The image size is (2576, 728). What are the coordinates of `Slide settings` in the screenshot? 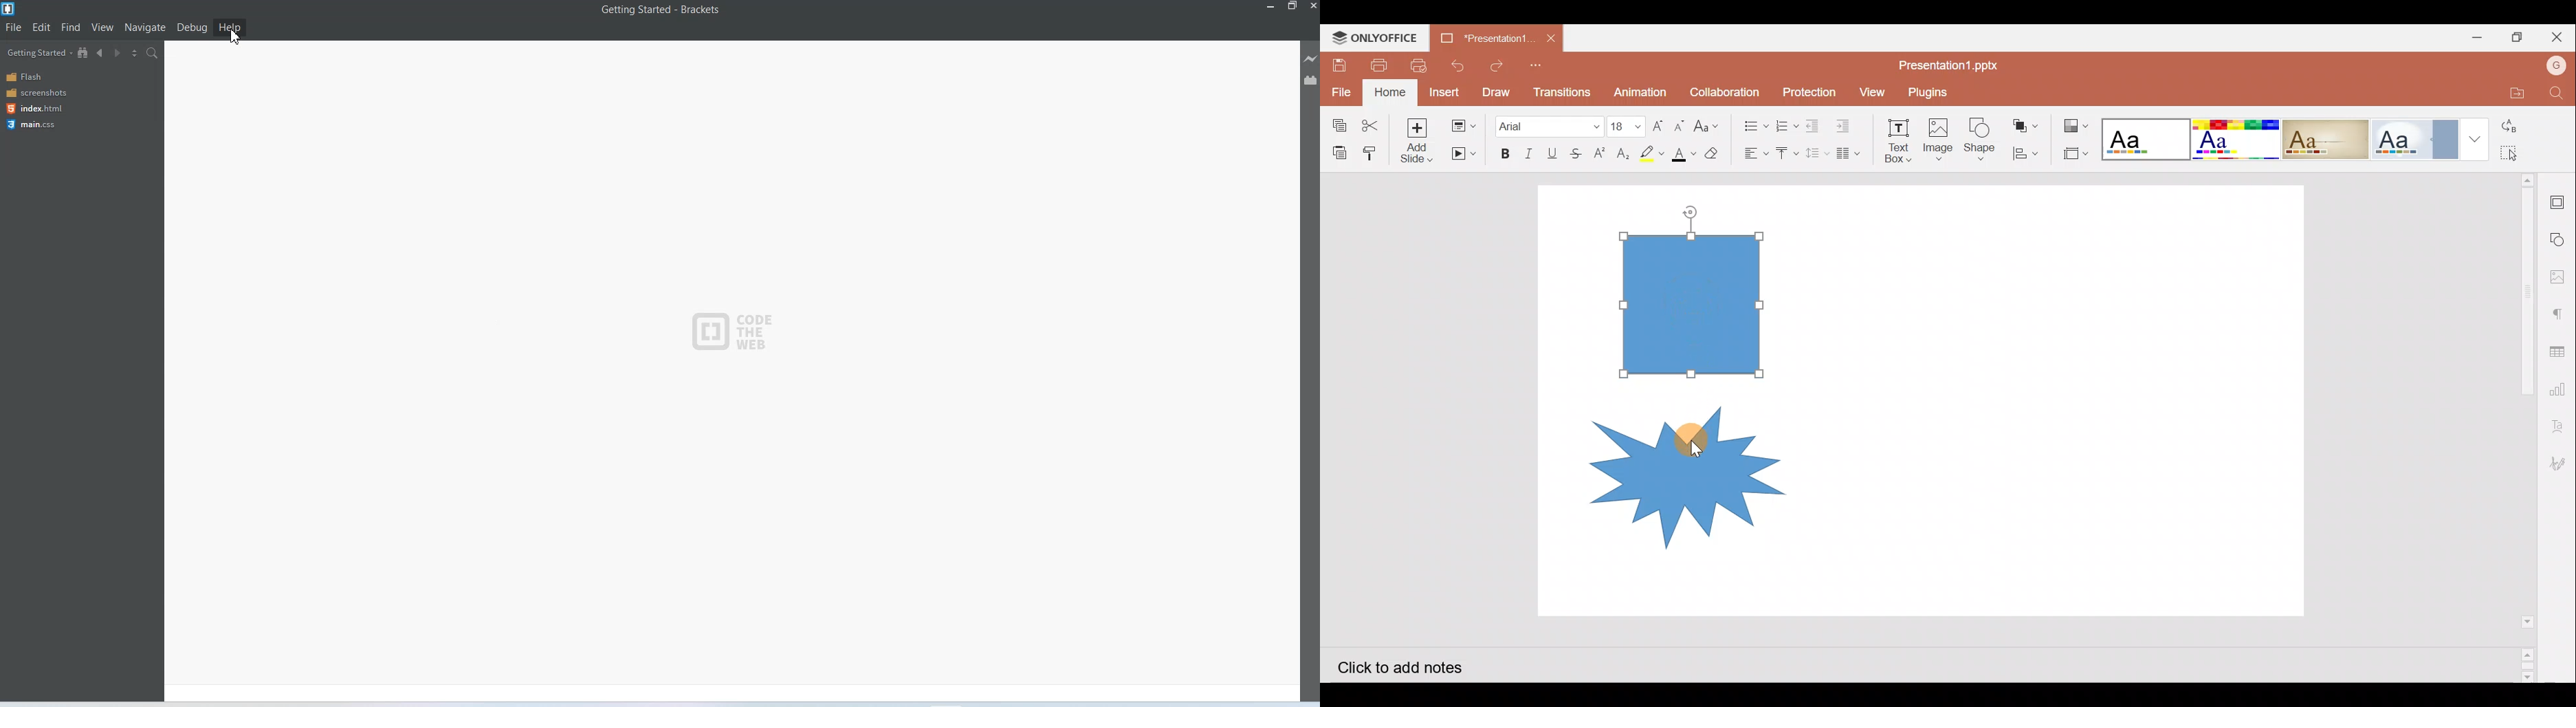 It's located at (2560, 200).